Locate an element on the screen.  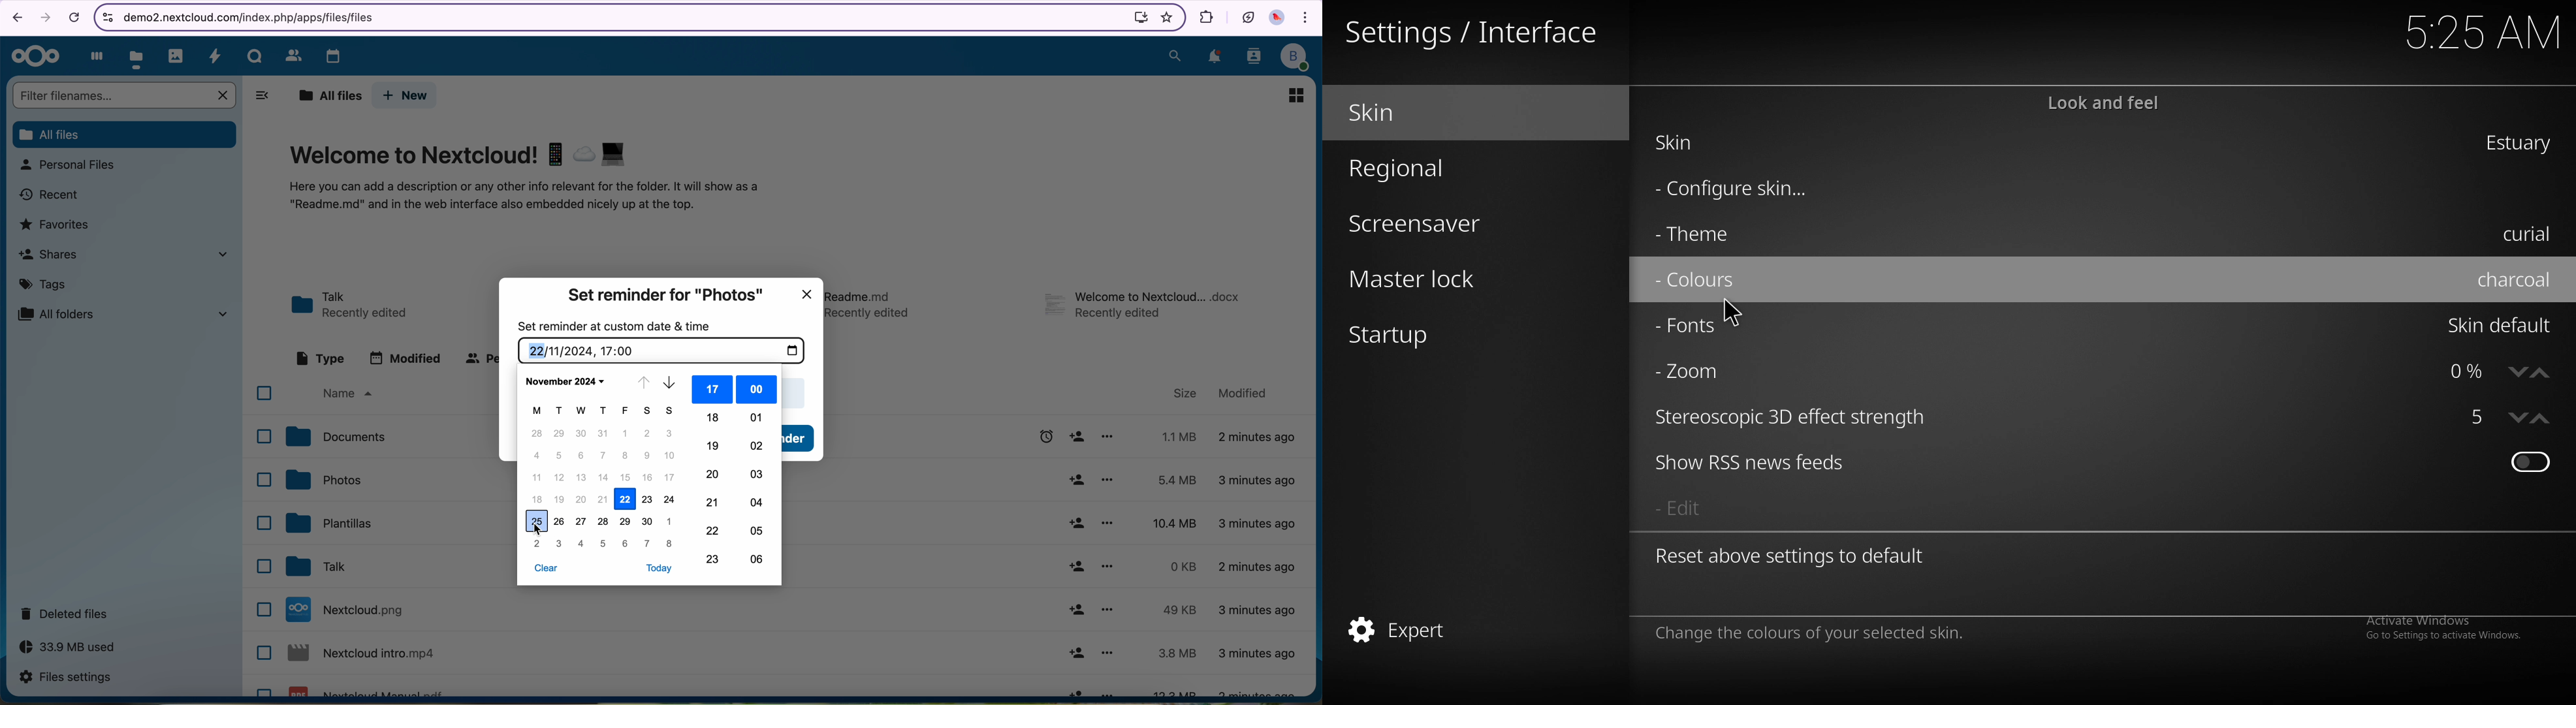
5.4 is located at coordinates (1182, 480).